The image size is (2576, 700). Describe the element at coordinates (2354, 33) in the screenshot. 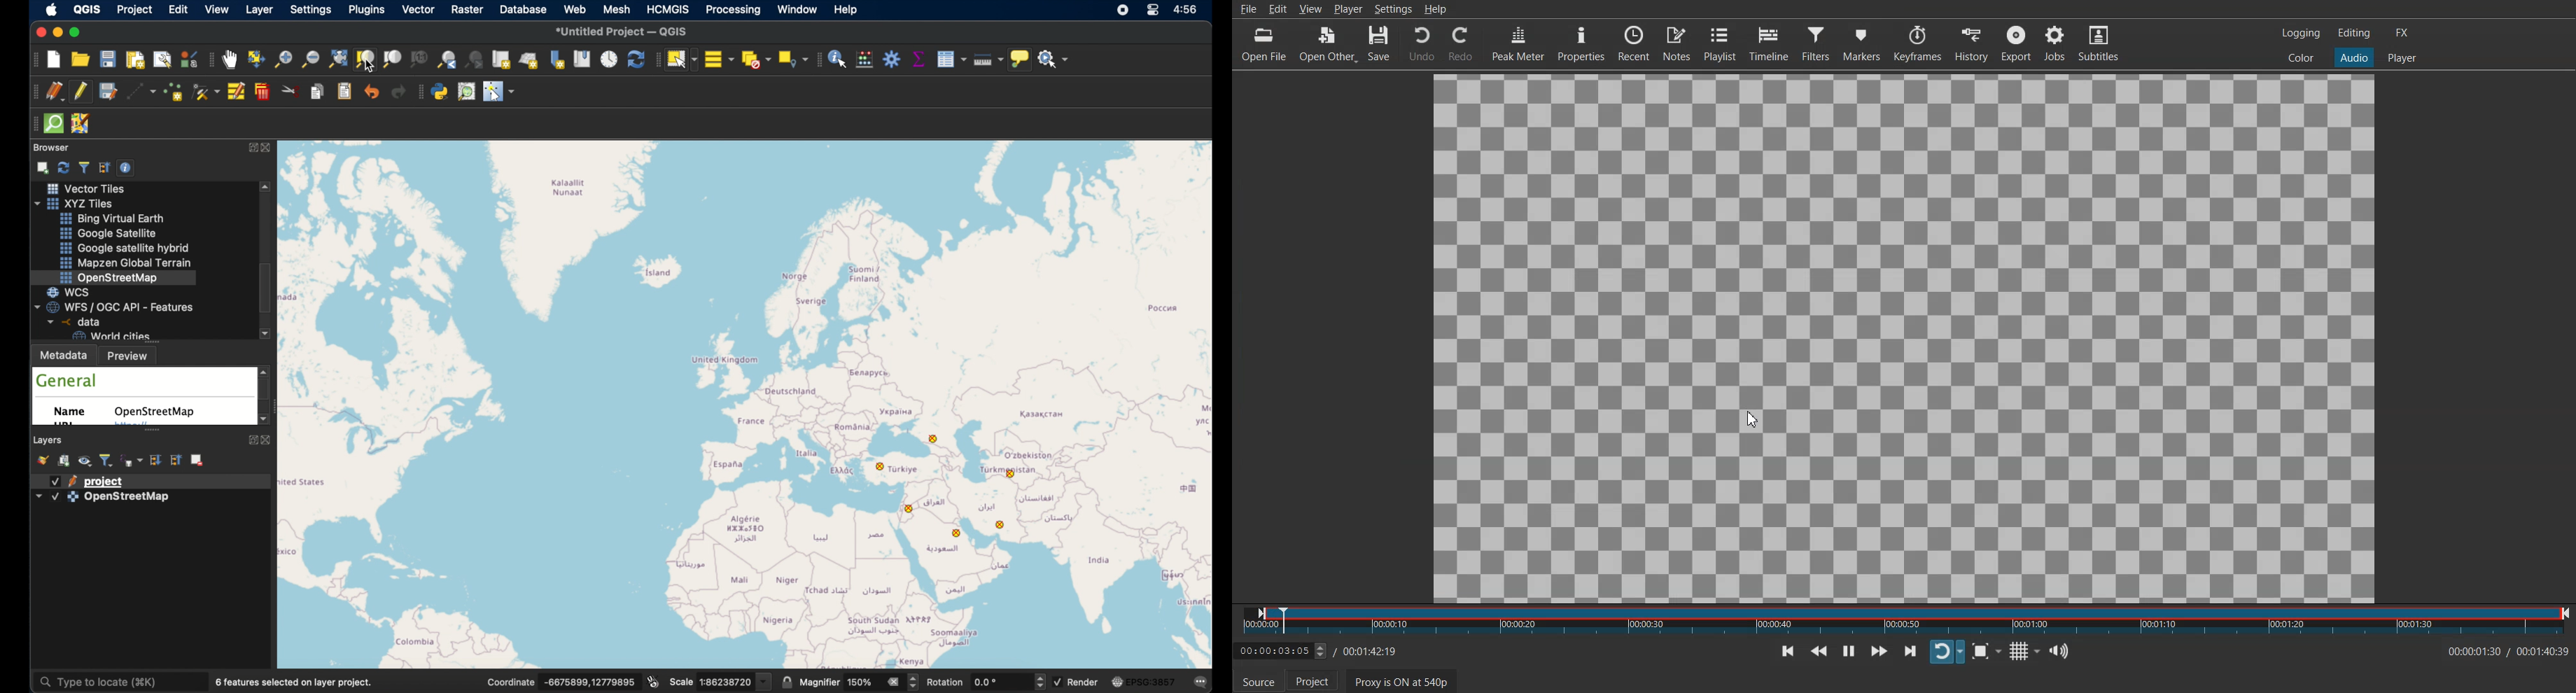

I see `Editing` at that location.